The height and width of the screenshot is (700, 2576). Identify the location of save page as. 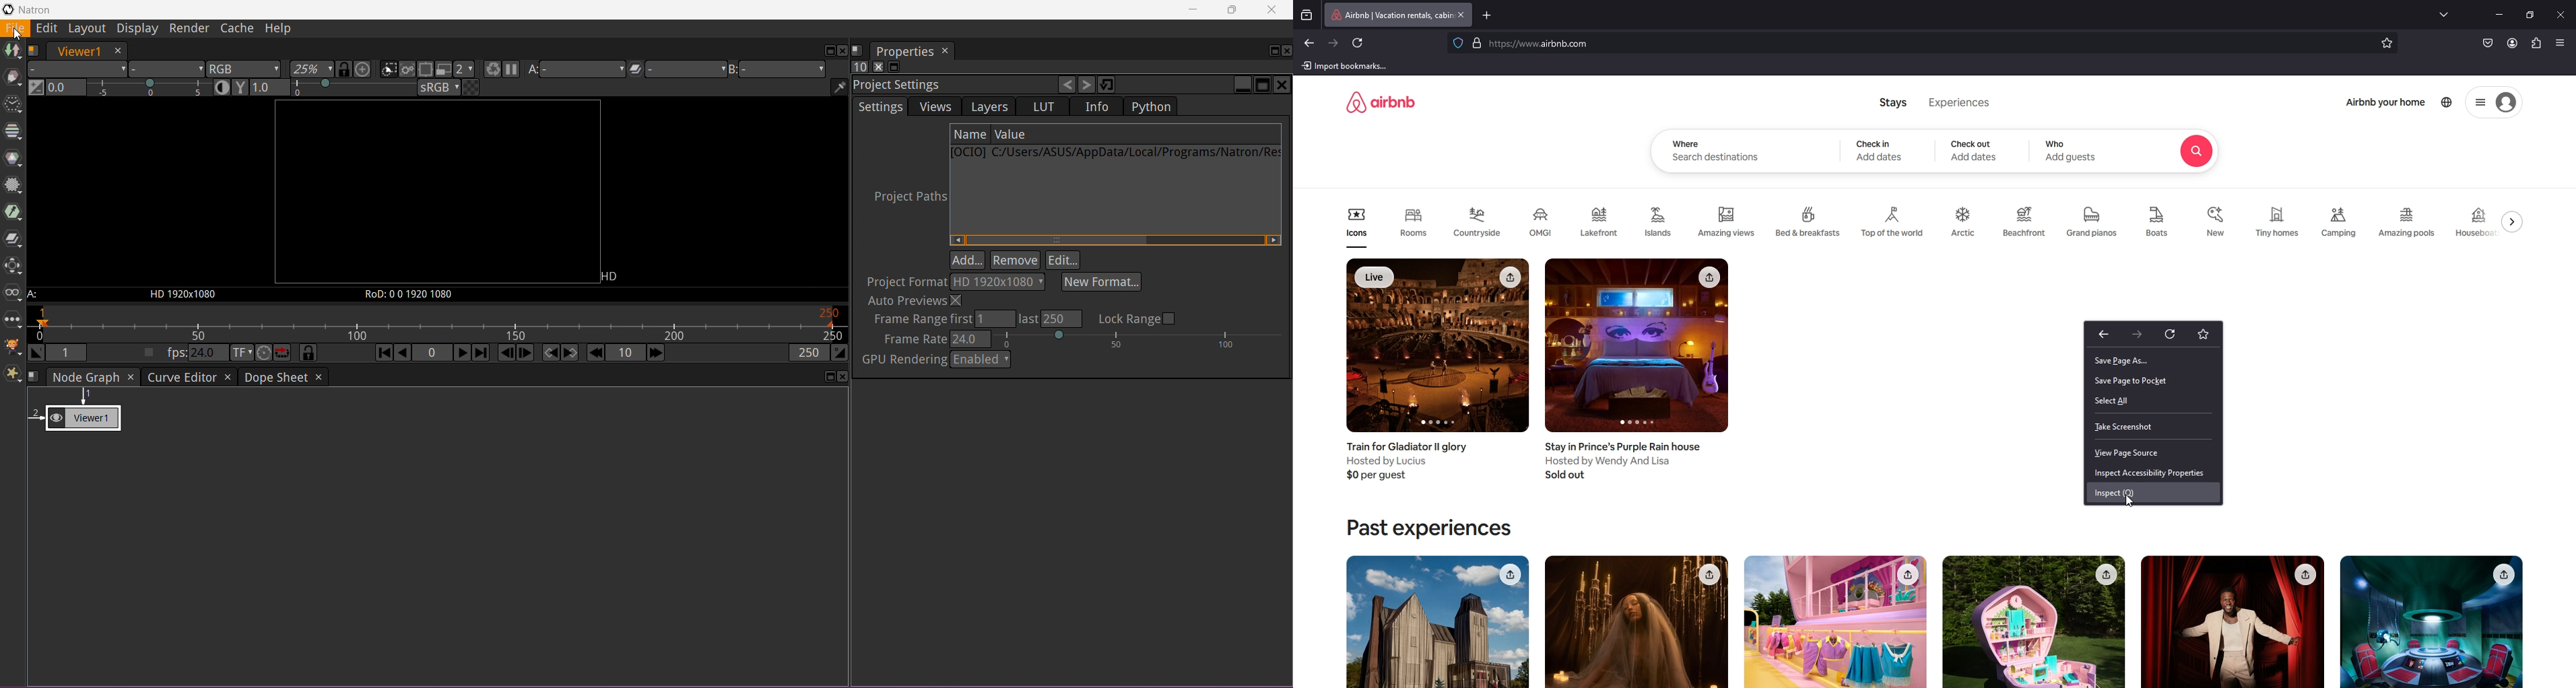
(2150, 361).